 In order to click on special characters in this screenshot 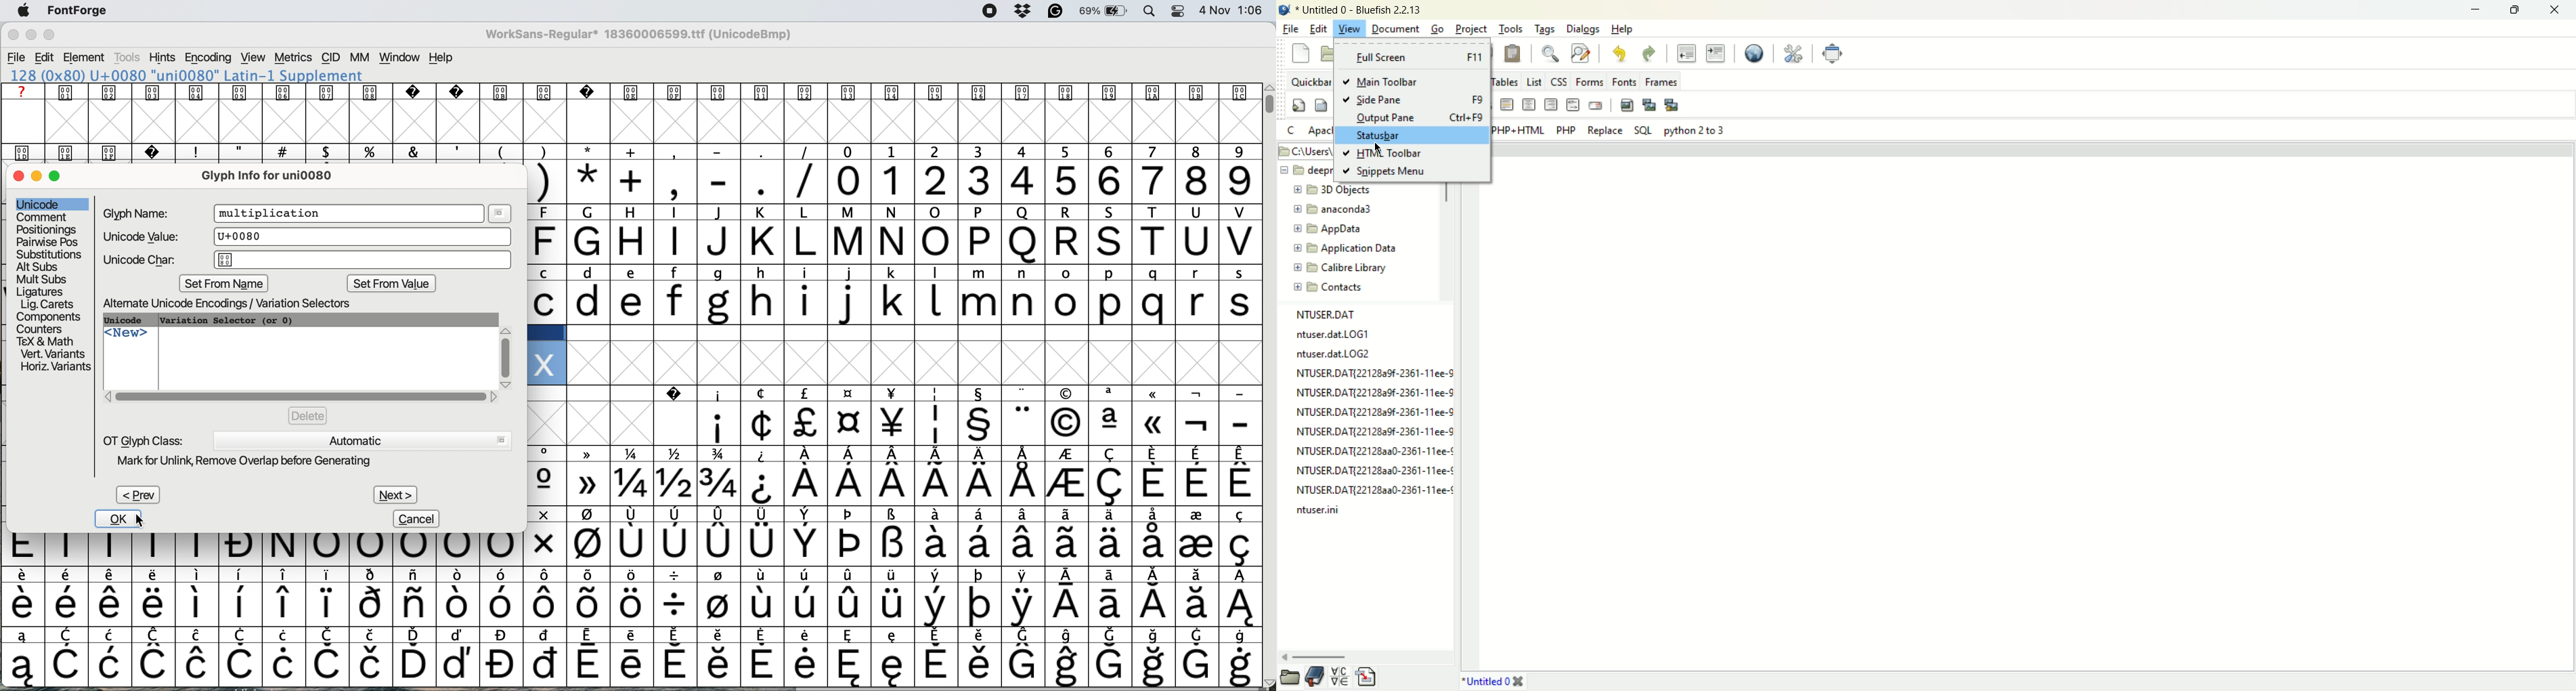, I will do `click(896, 484)`.